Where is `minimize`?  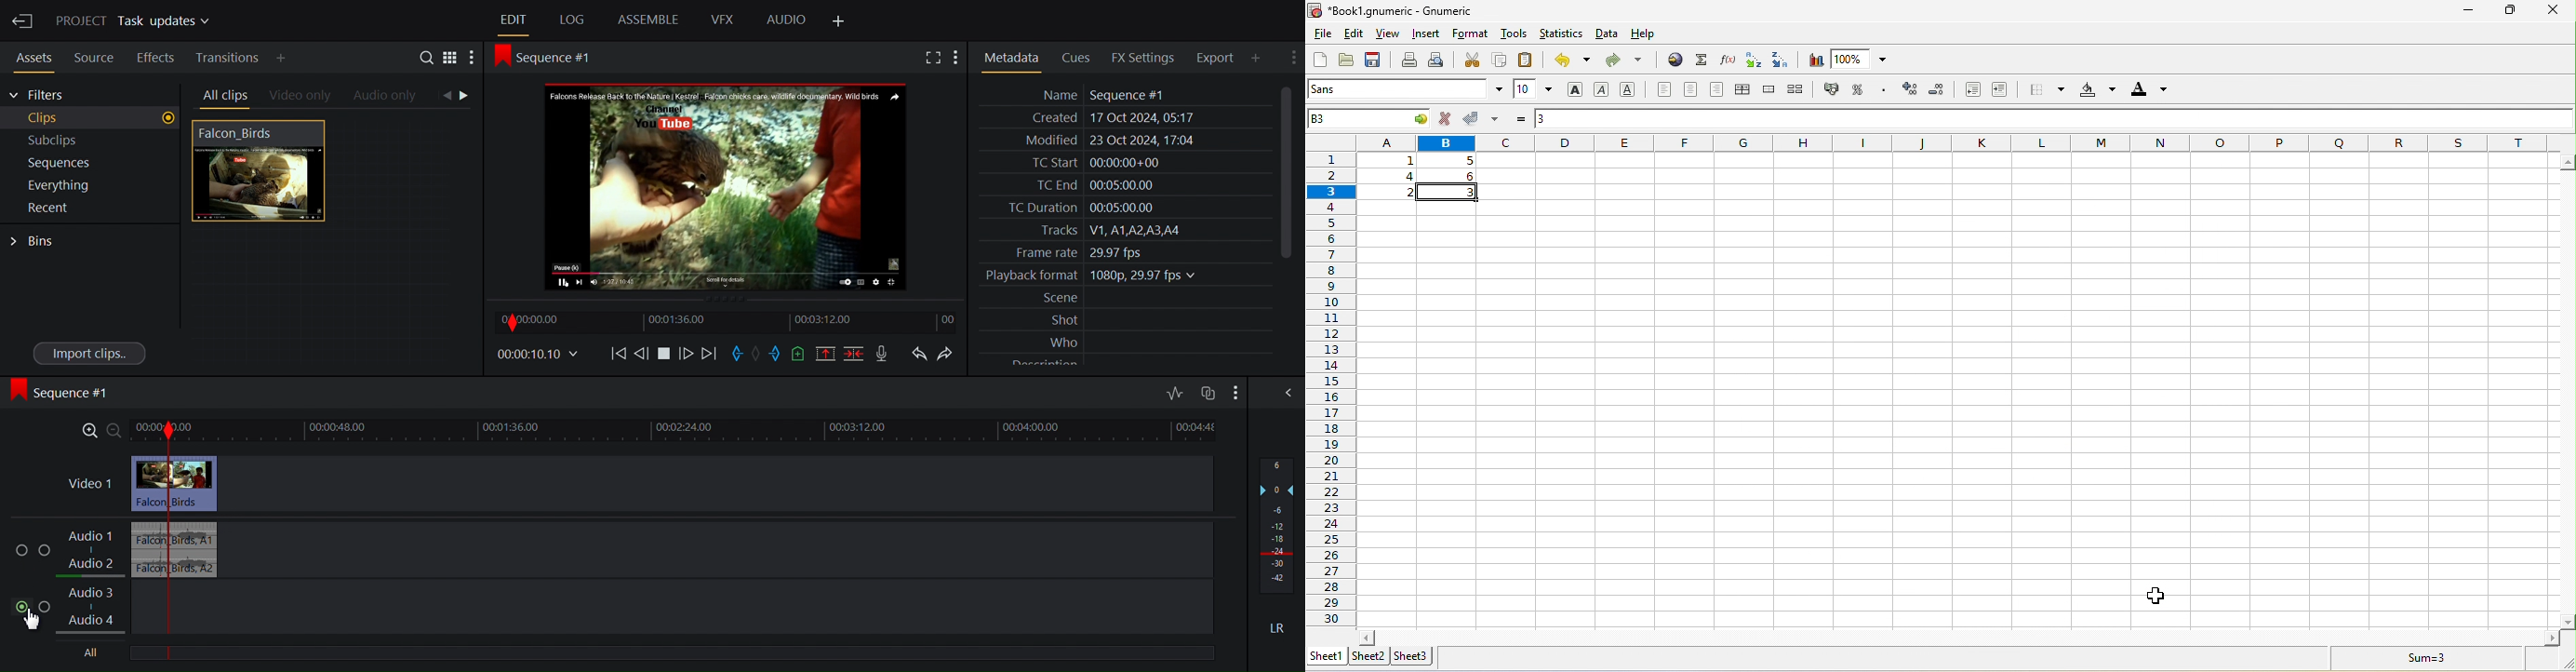 minimize is located at coordinates (2469, 11).